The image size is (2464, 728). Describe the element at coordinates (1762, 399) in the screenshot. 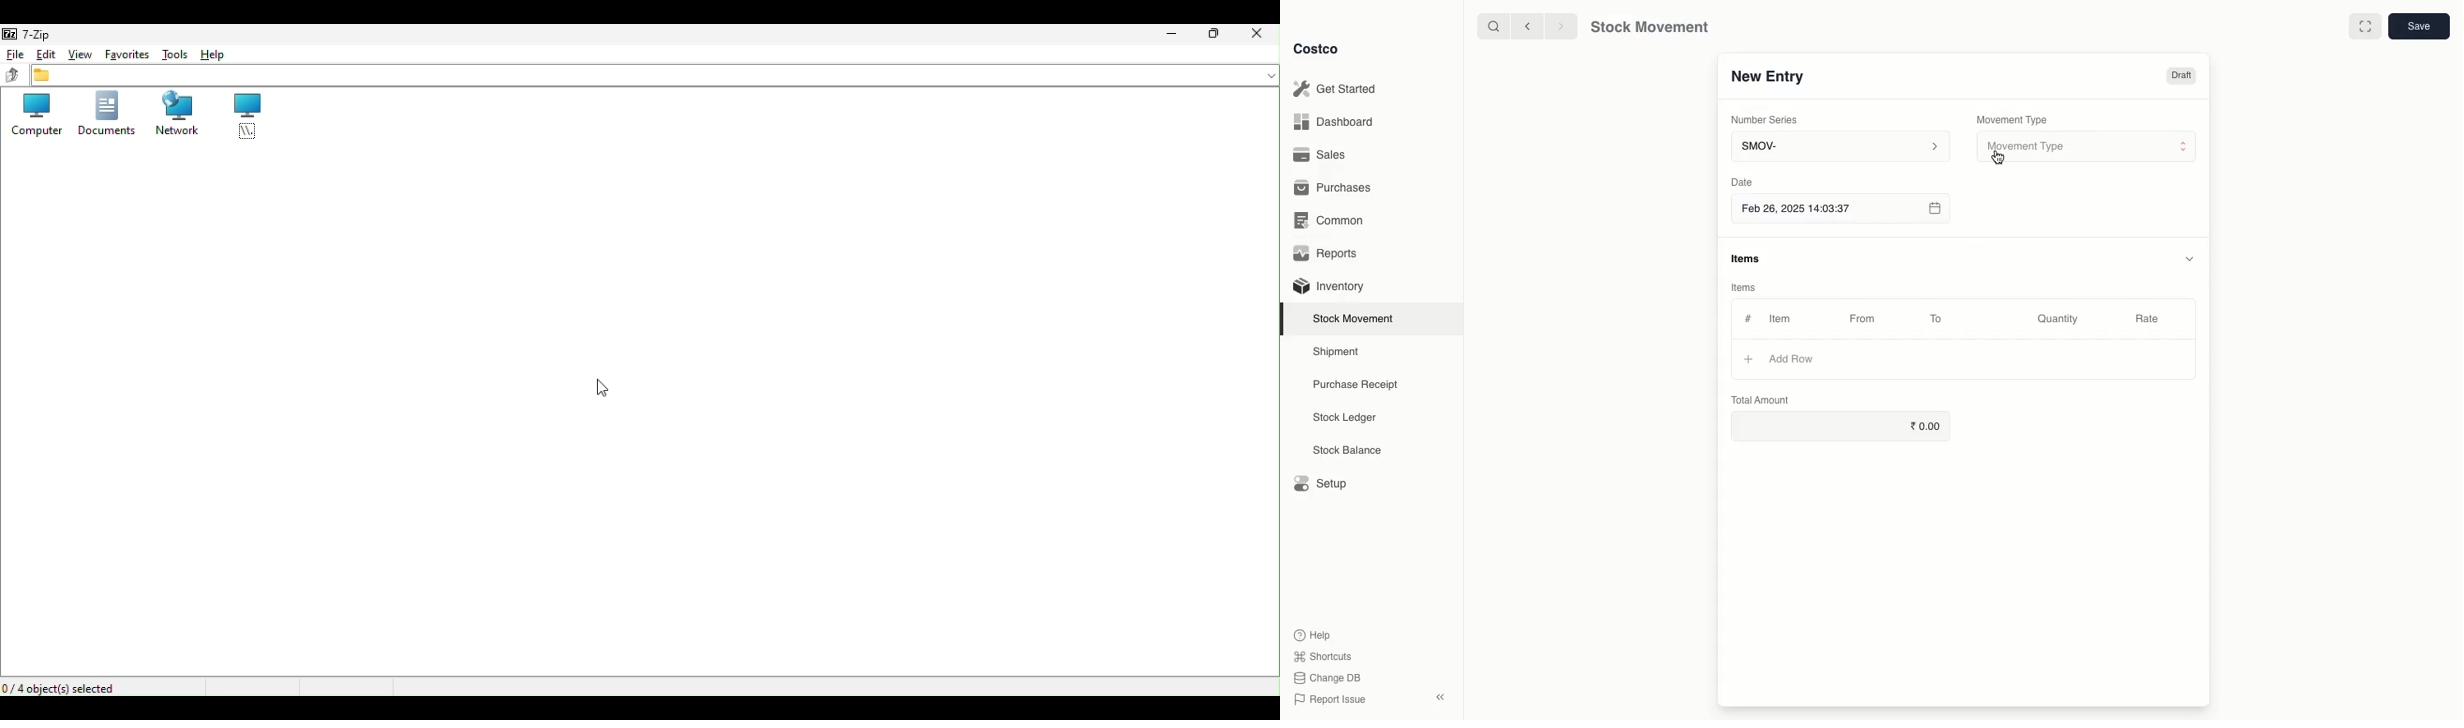

I see `Total Amount` at that location.